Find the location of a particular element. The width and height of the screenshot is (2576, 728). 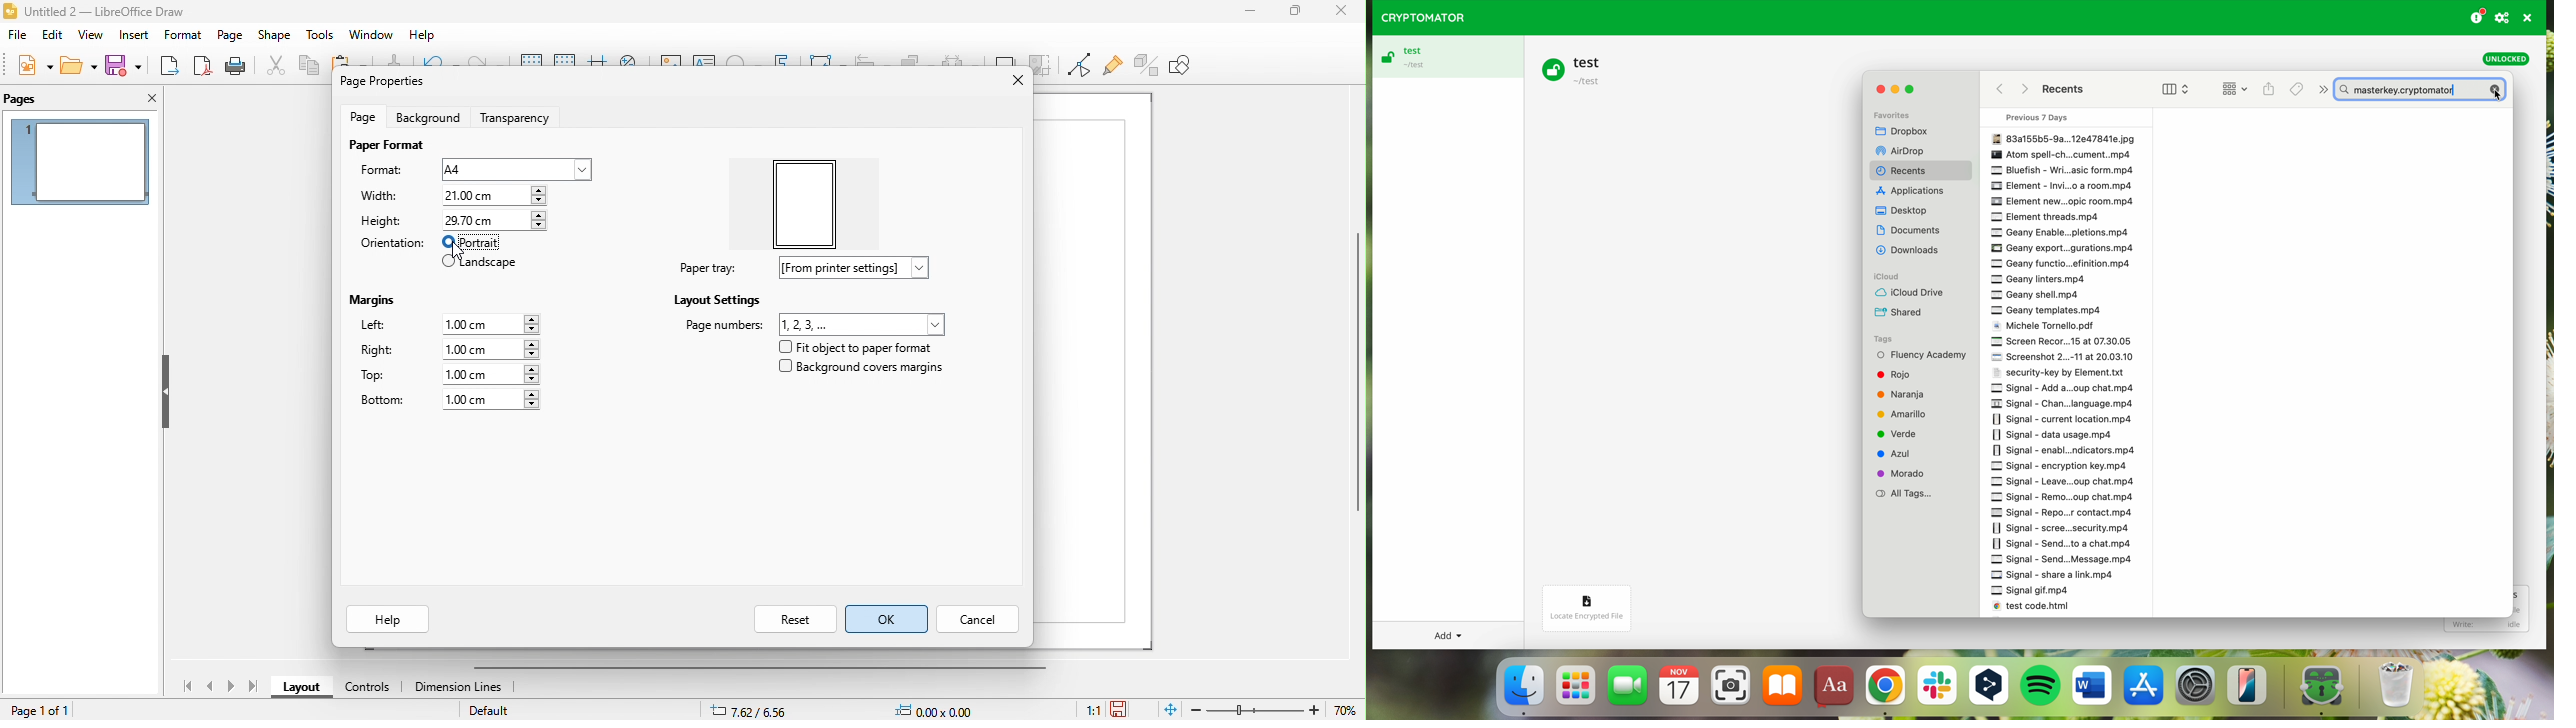

height is located at coordinates (381, 222).